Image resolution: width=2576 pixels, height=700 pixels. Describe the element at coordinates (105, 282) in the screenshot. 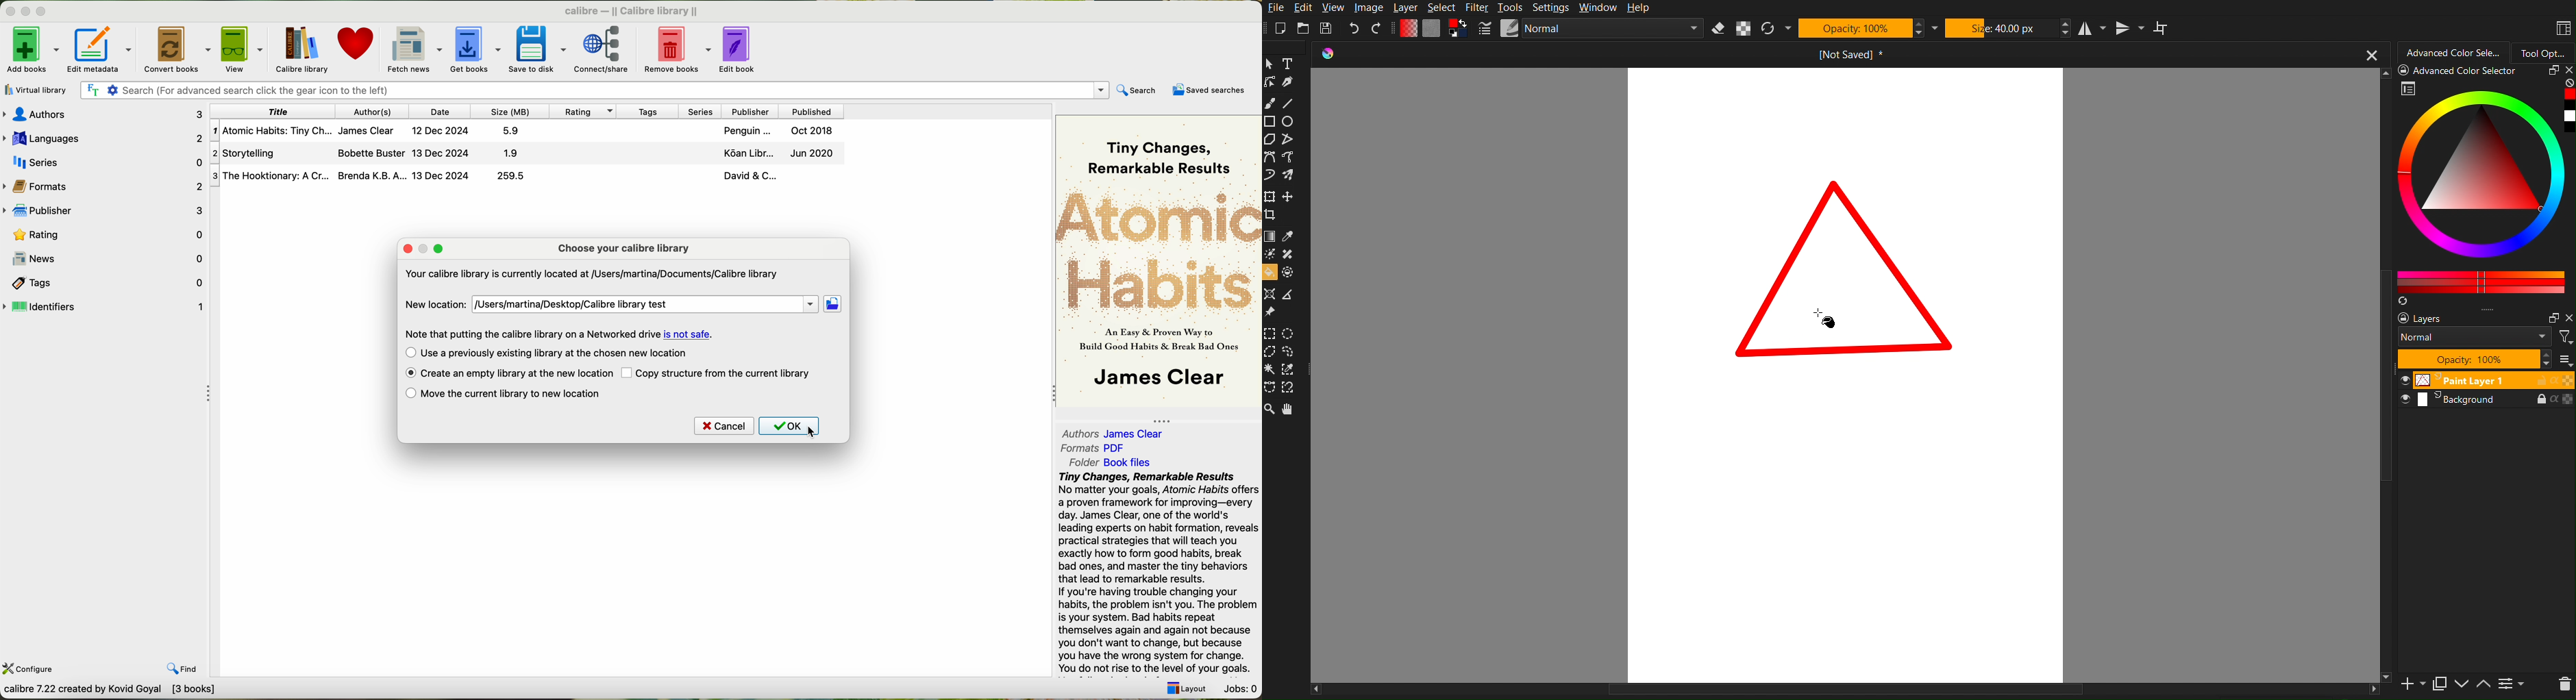

I see `tags` at that location.